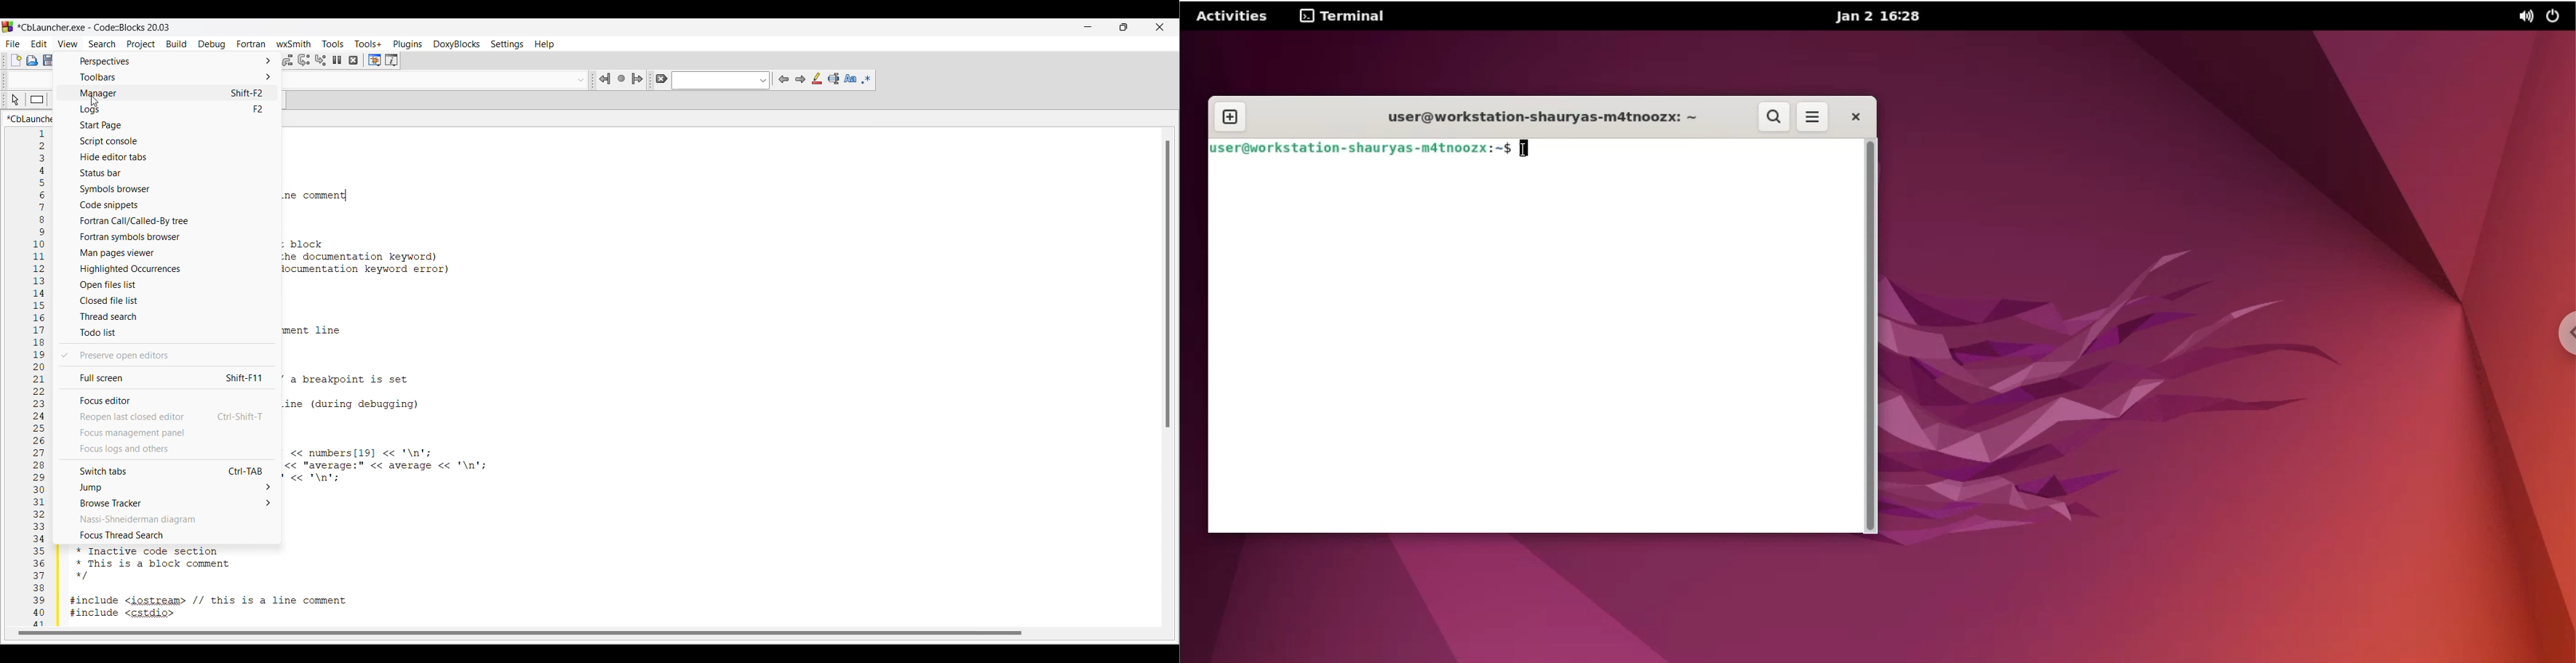  Describe the element at coordinates (368, 44) in the screenshot. I see `Tools+ menu` at that location.